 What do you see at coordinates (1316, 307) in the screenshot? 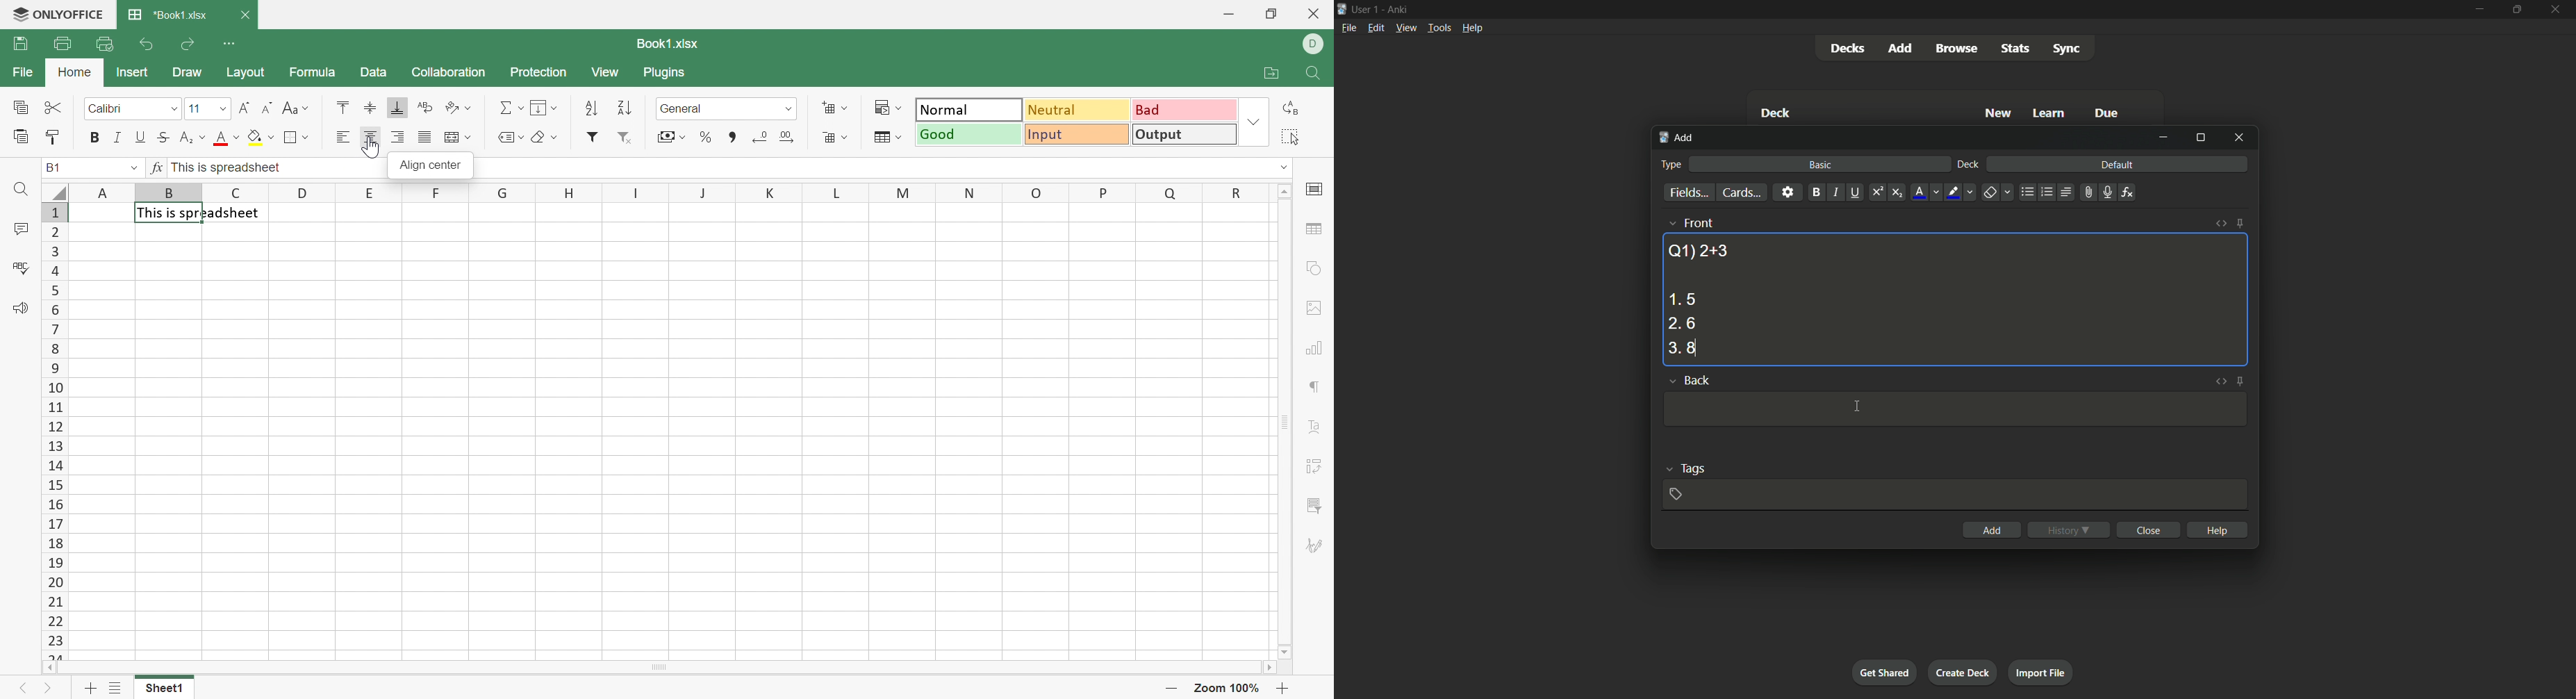
I see `Image settings` at bounding box center [1316, 307].